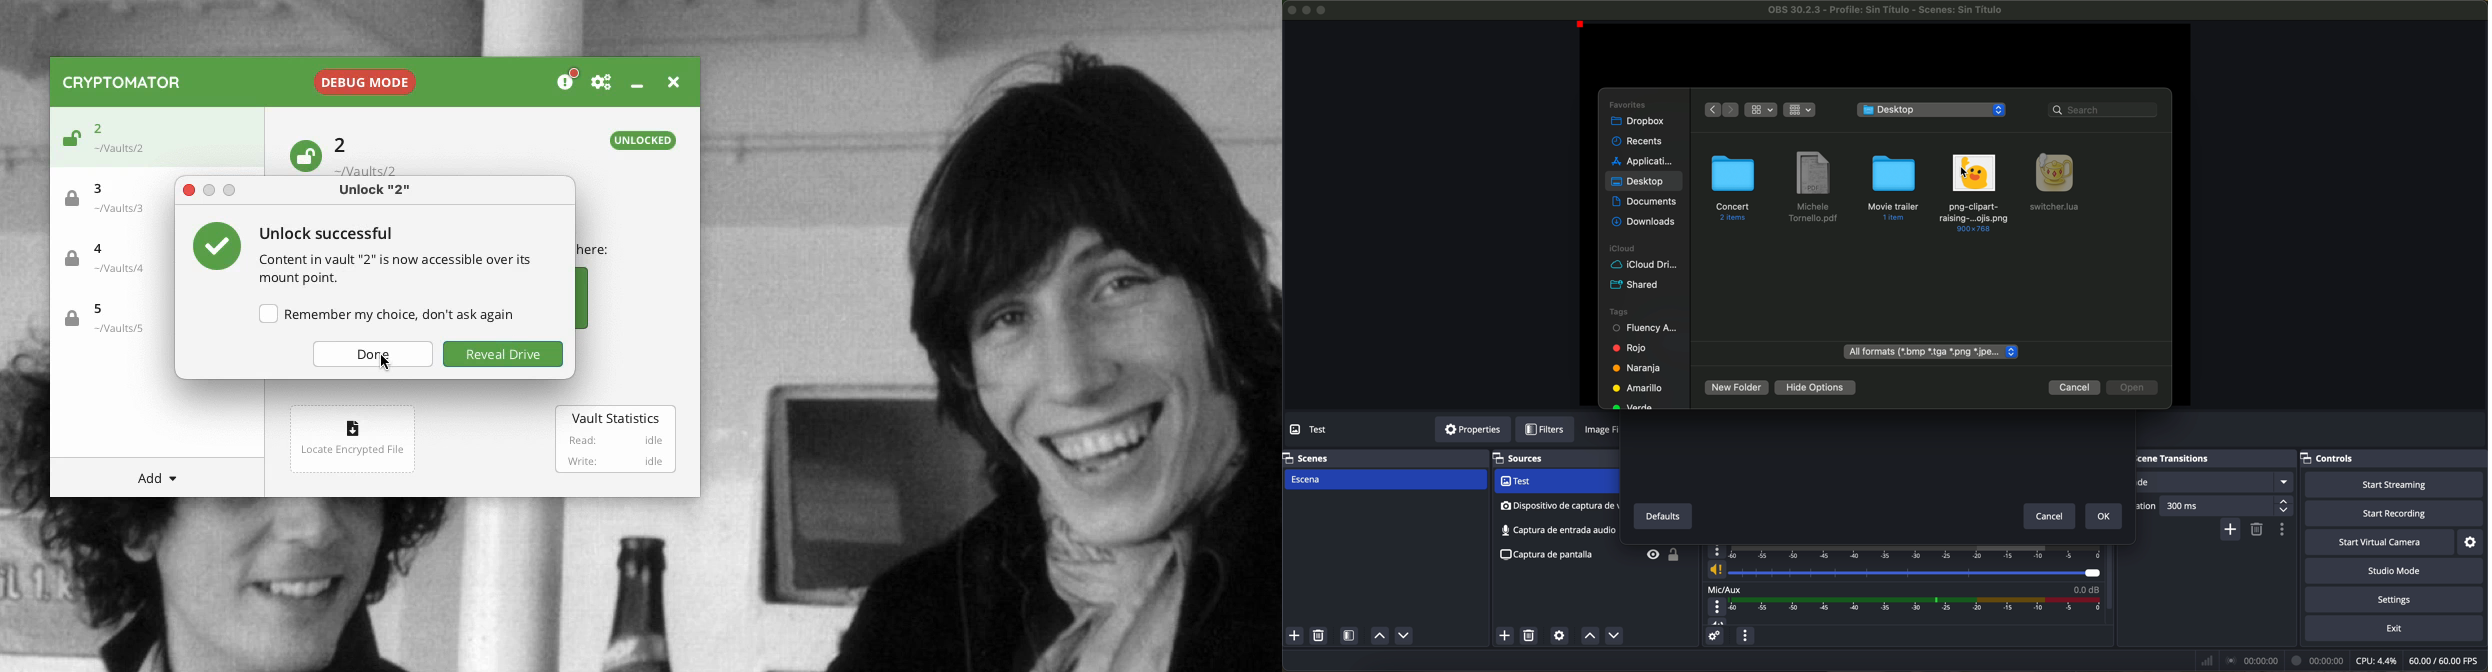 The image size is (2492, 672). Describe the element at coordinates (1662, 517) in the screenshot. I see `defaults` at that location.